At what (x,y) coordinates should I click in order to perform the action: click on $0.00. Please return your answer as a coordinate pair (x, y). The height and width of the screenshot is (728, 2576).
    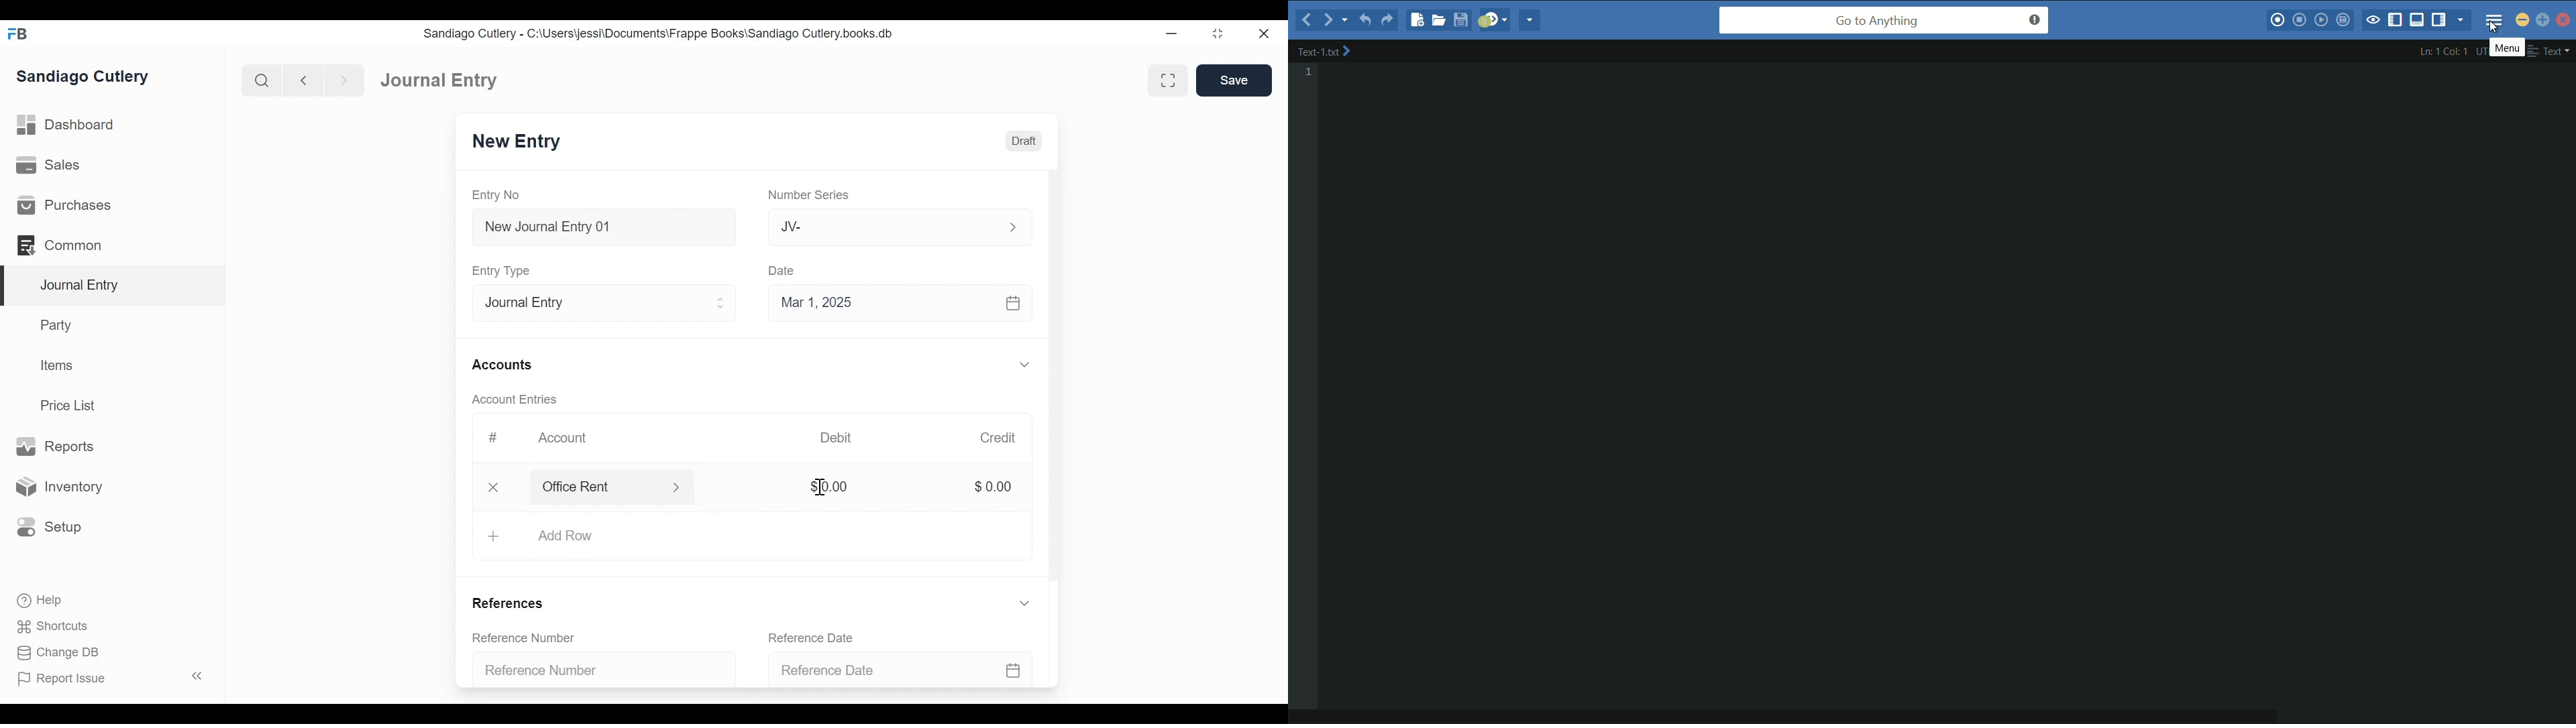
    Looking at the image, I should click on (829, 486).